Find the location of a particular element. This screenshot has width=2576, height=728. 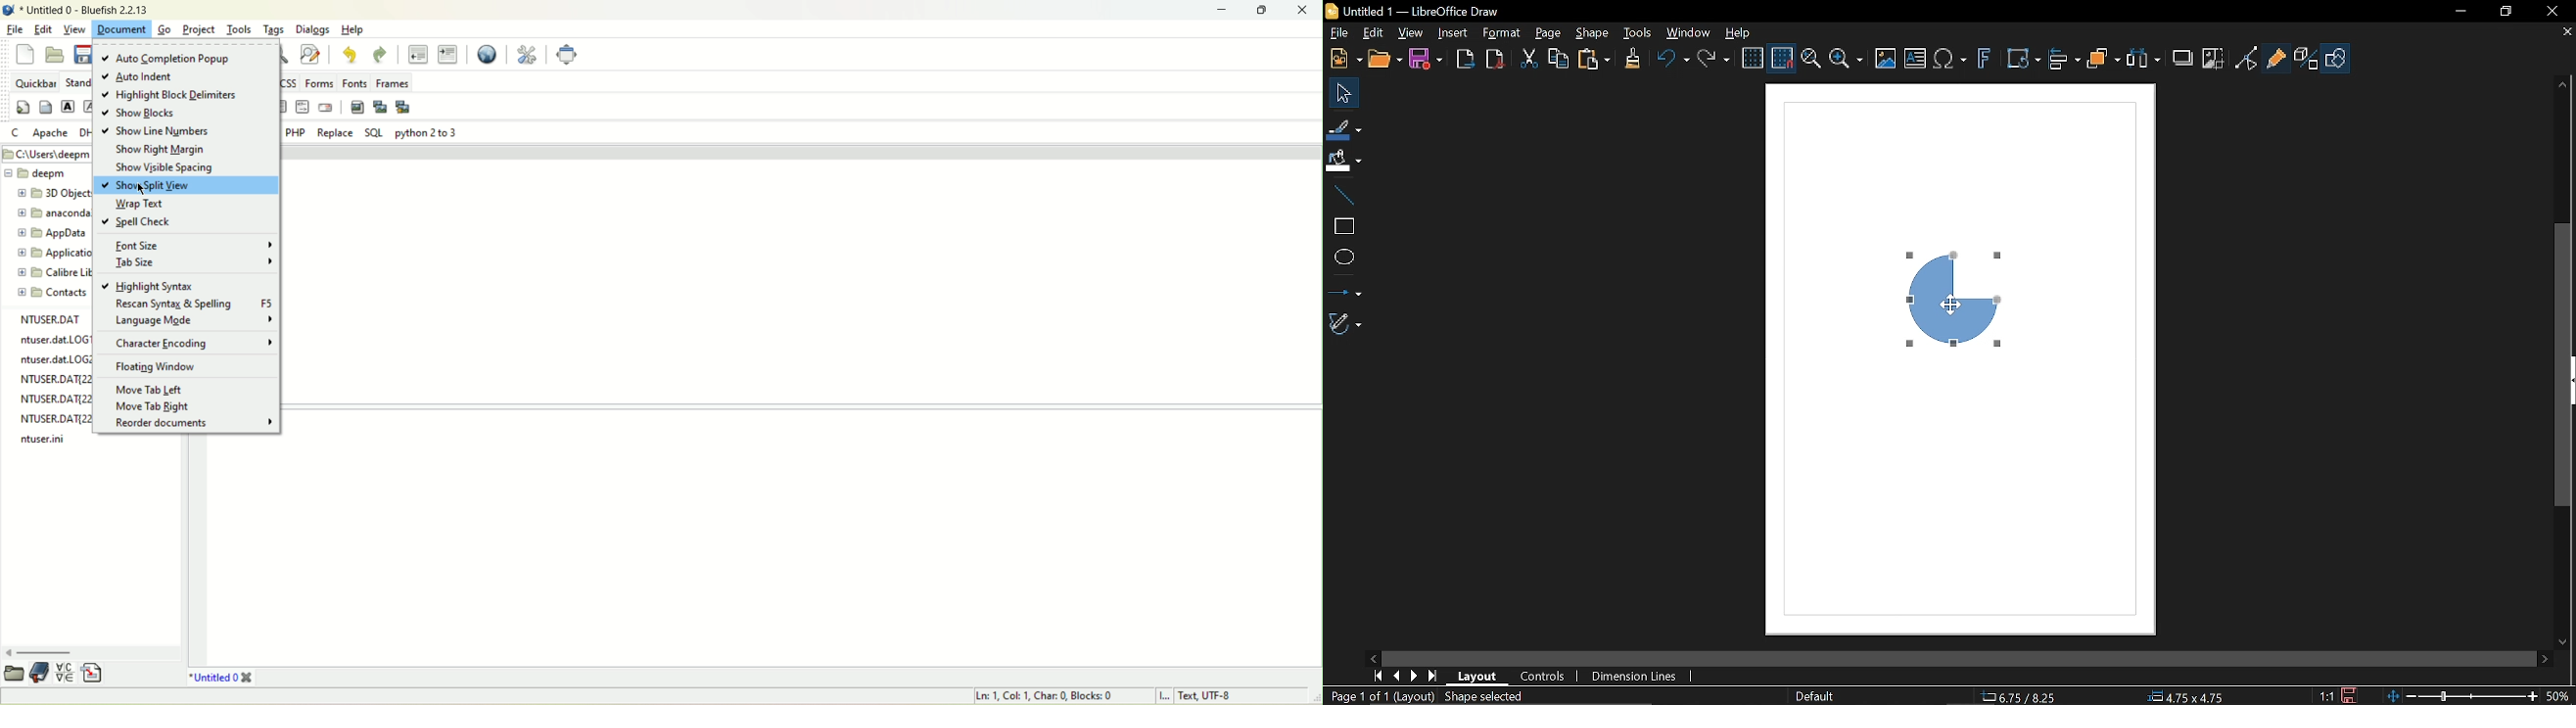

Select at least three object to distribute is located at coordinates (2143, 59).